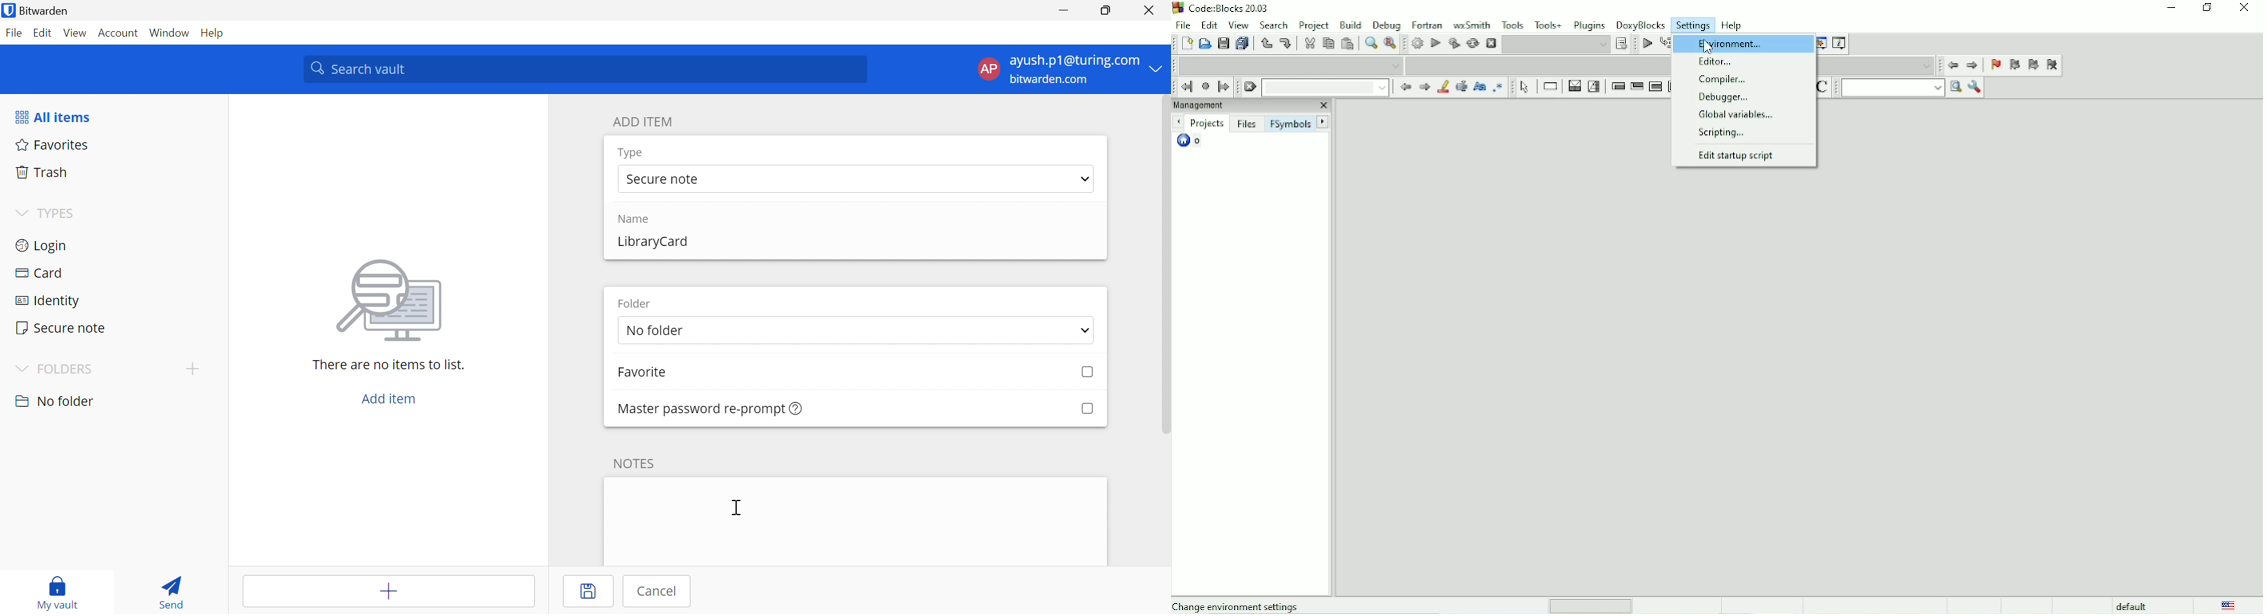 The height and width of the screenshot is (616, 2268). What do you see at coordinates (1471, 44) in the screenshot?
I see `Rebuild` at bounding box center [1471, 44].